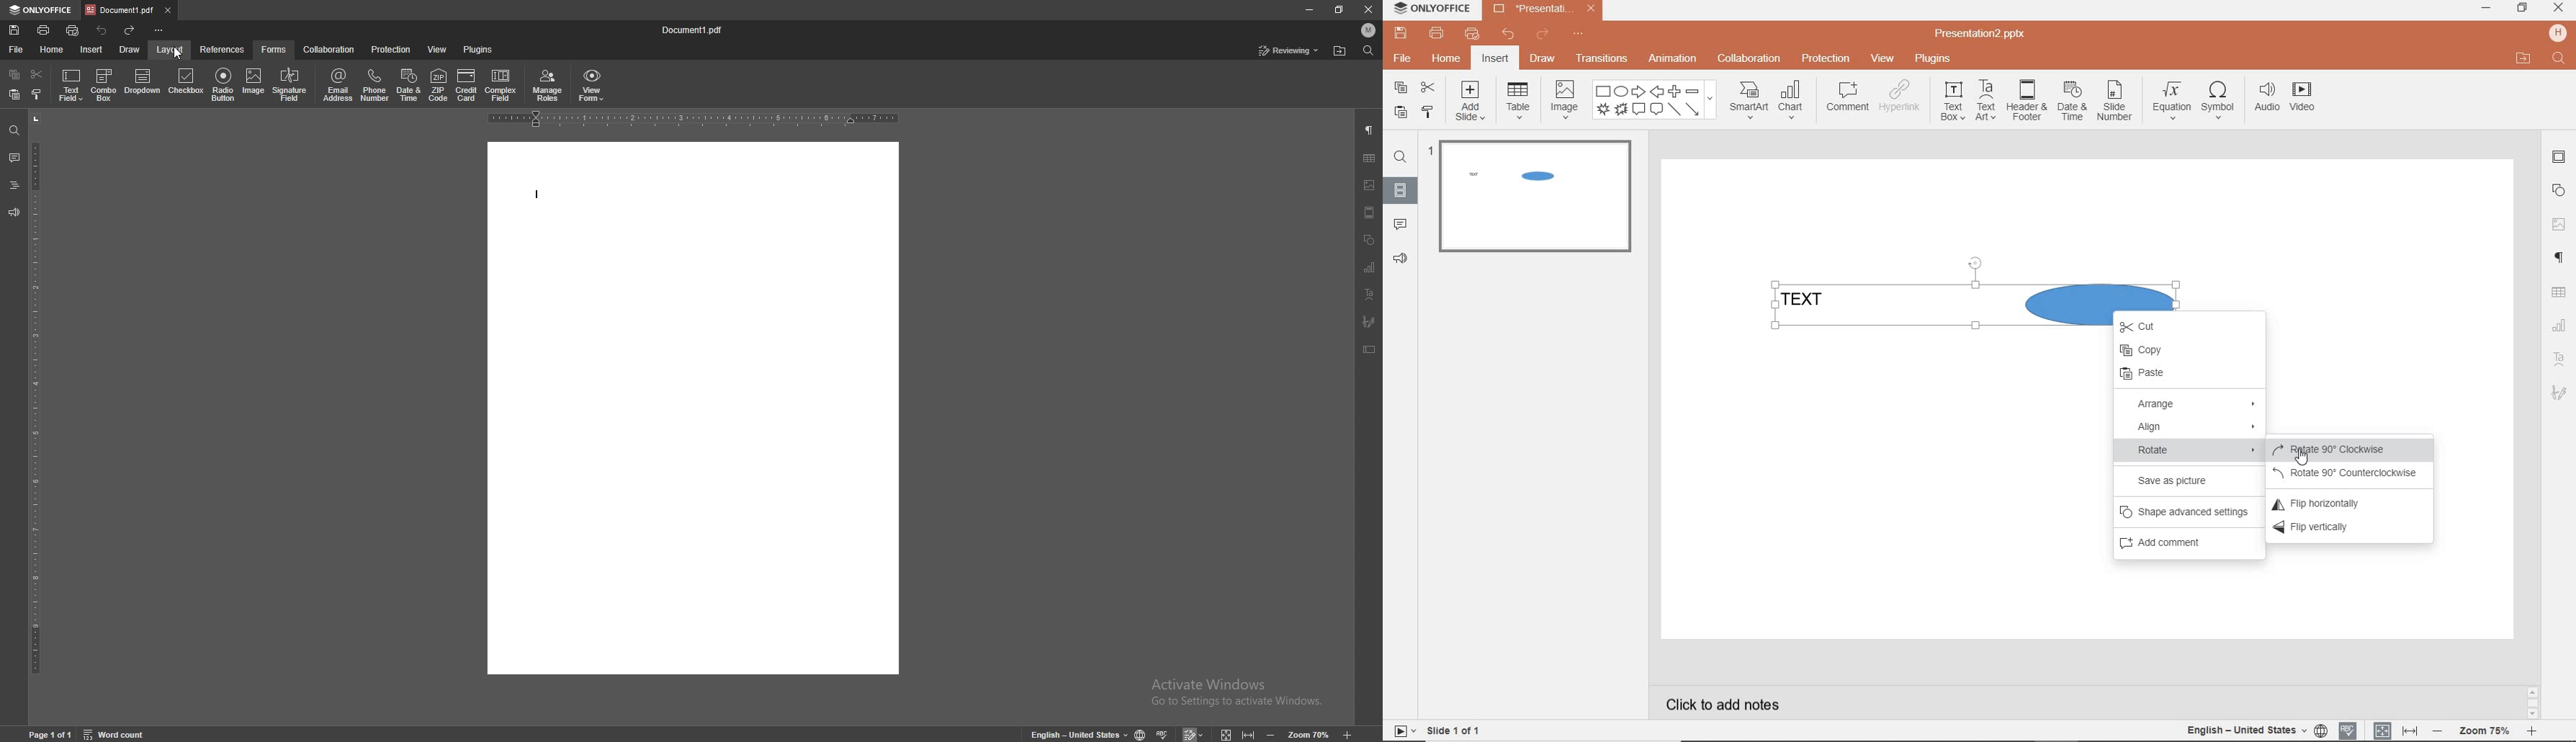 Image resolution: width=2576 pixels, height=756 pixels. What do you see at coordinates (1655, 101) in the screenshot?
I see `shape` at bounding box center [1655, 101].